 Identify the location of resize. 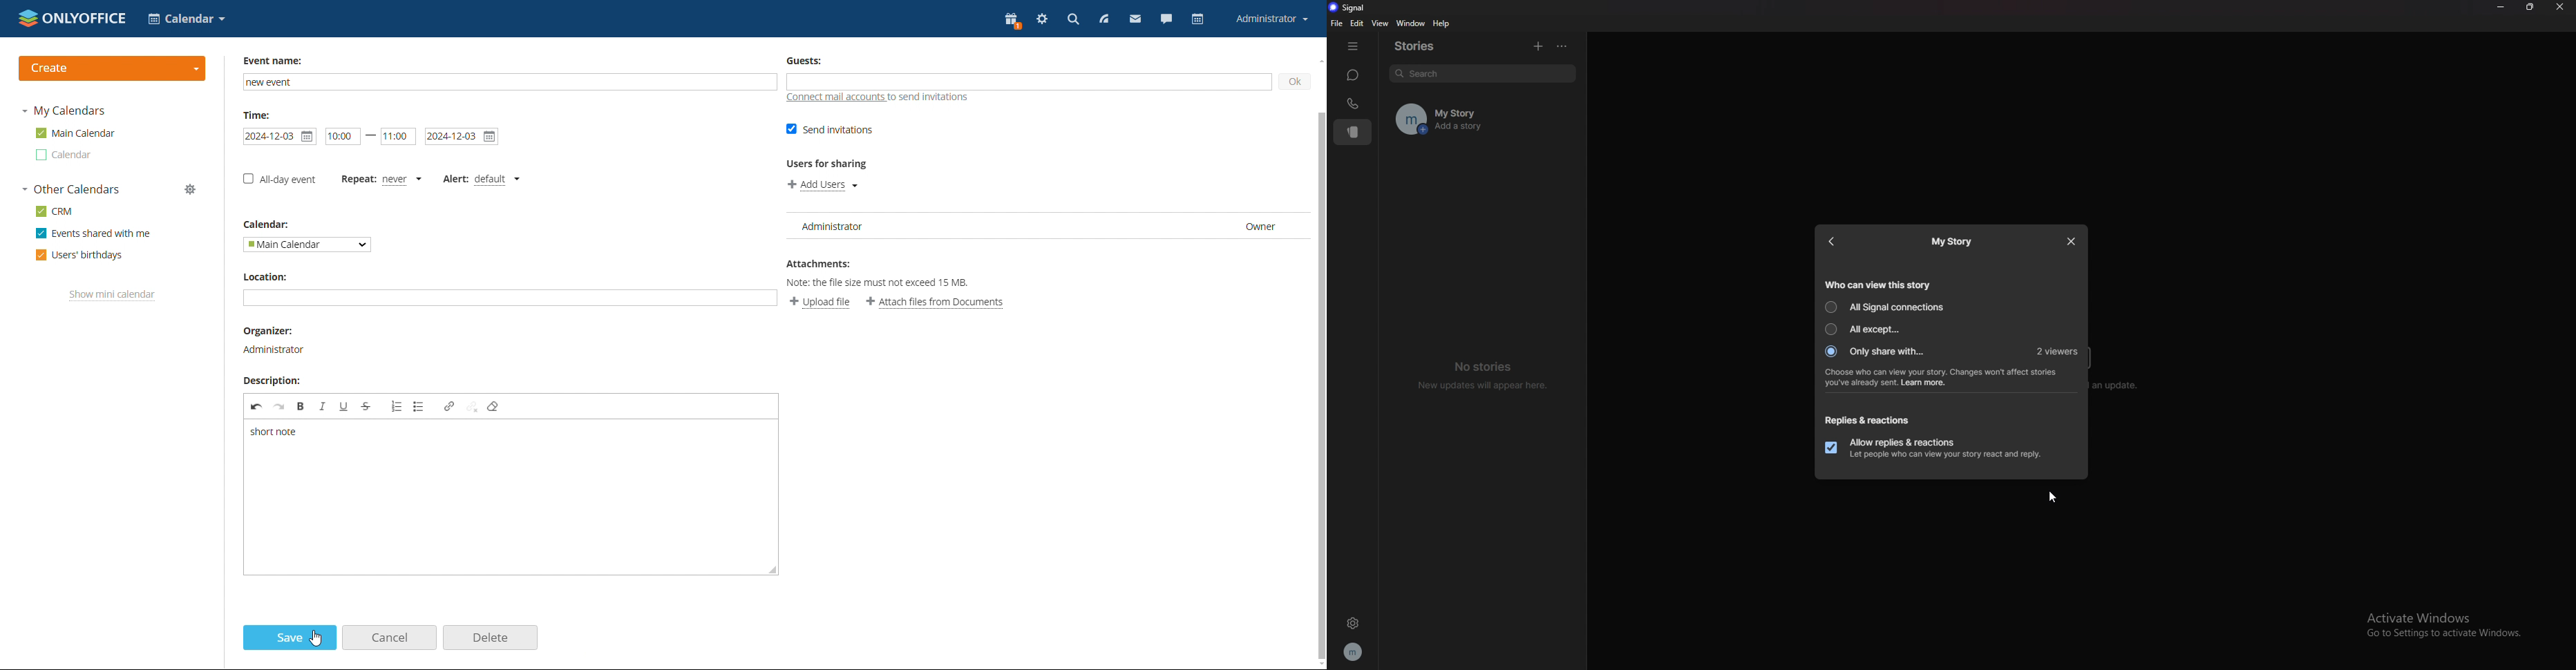
(775, 571).